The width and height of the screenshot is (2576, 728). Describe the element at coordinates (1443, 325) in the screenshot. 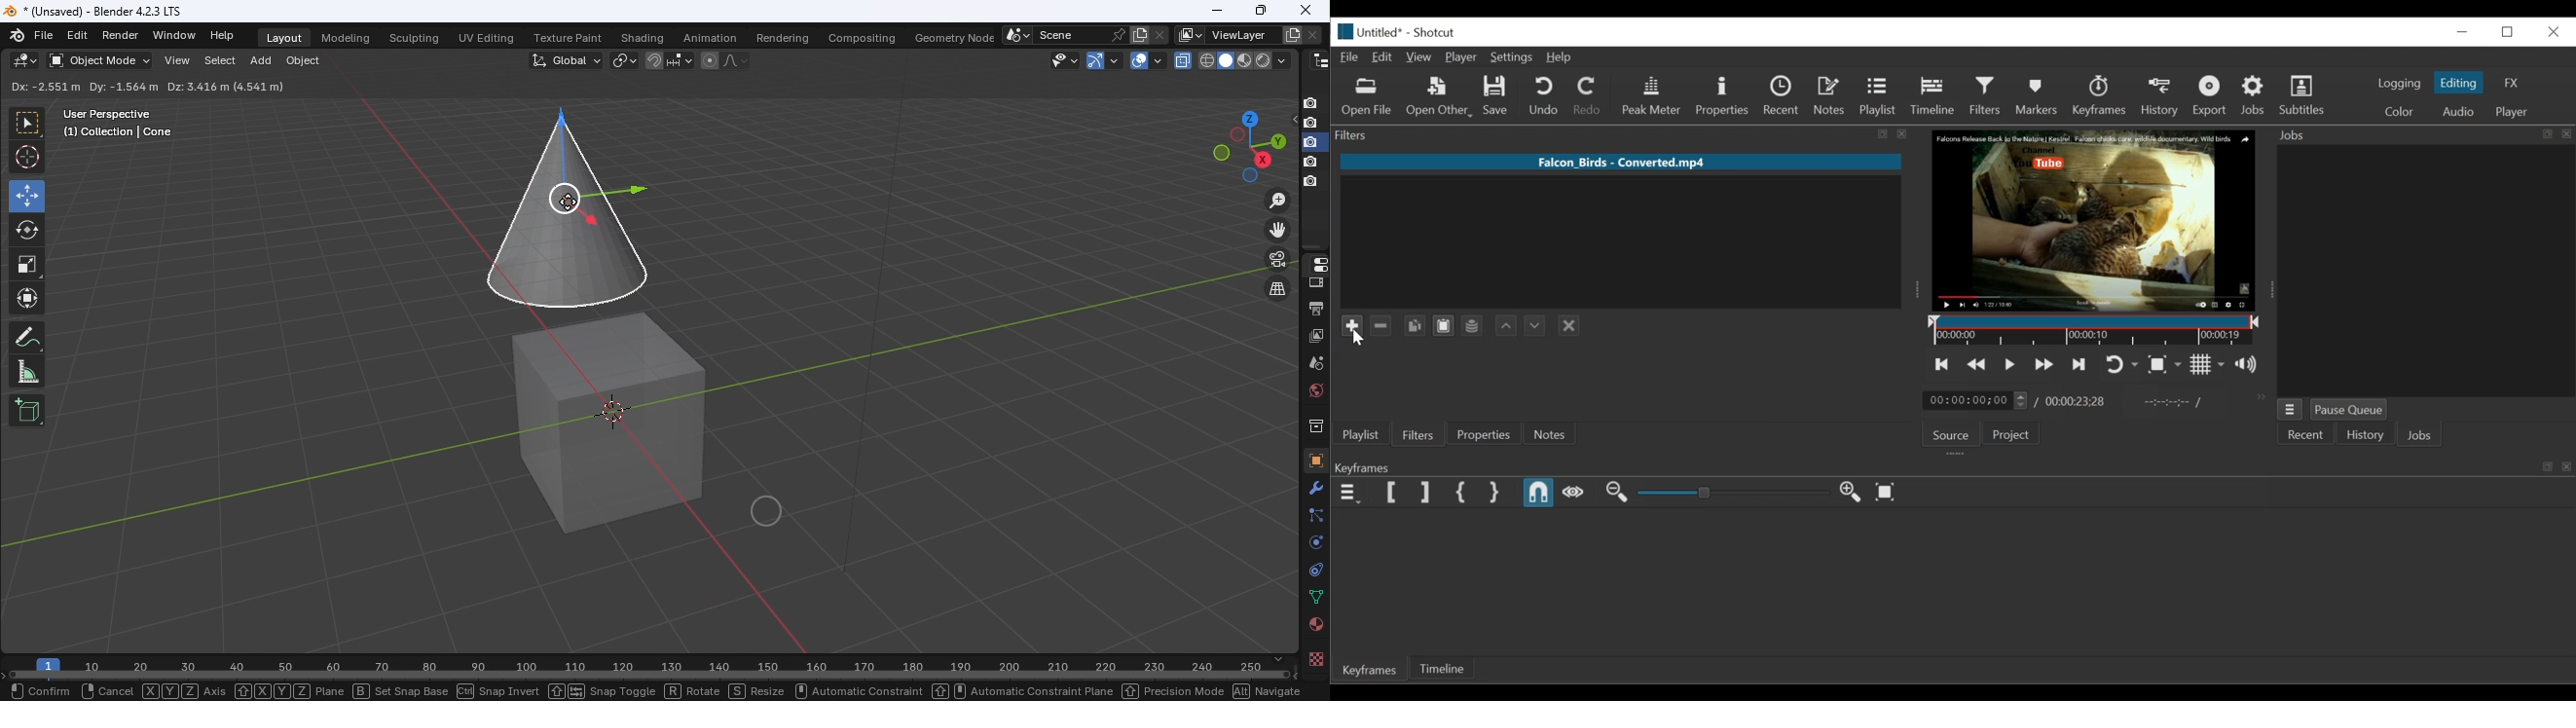

I see `Paste filters` at that location.